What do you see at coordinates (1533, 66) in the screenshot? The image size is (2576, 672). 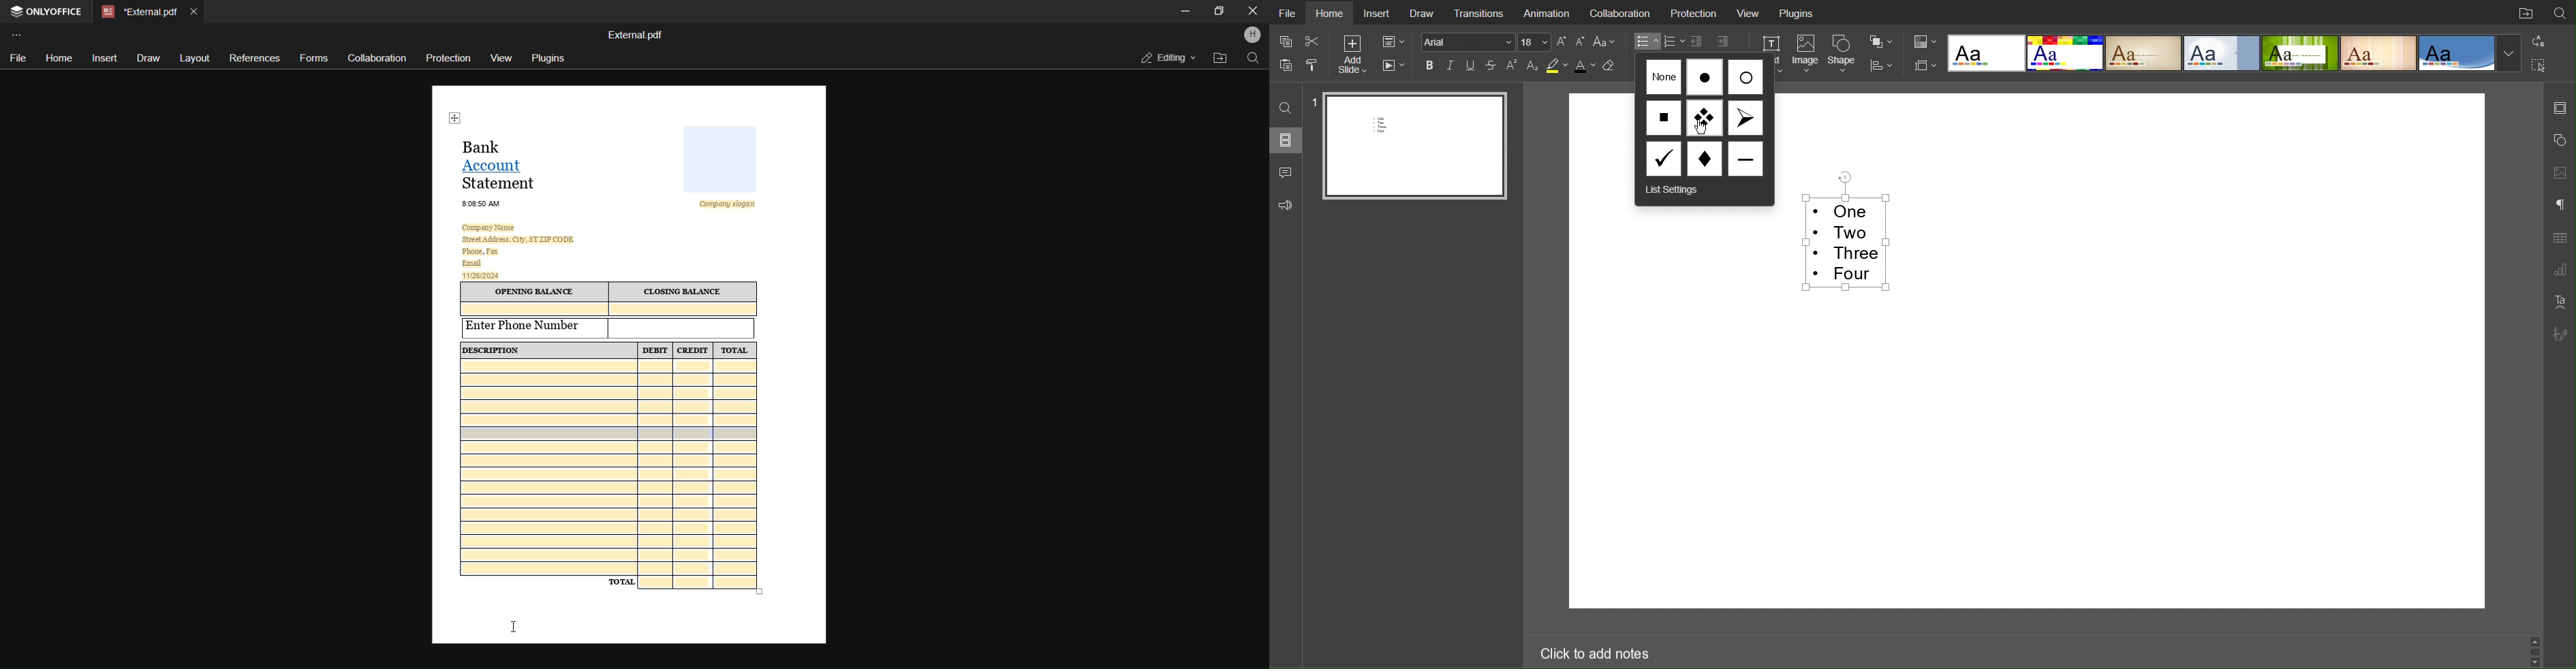 I see `Subscript` at bounding box center [1533, 66].